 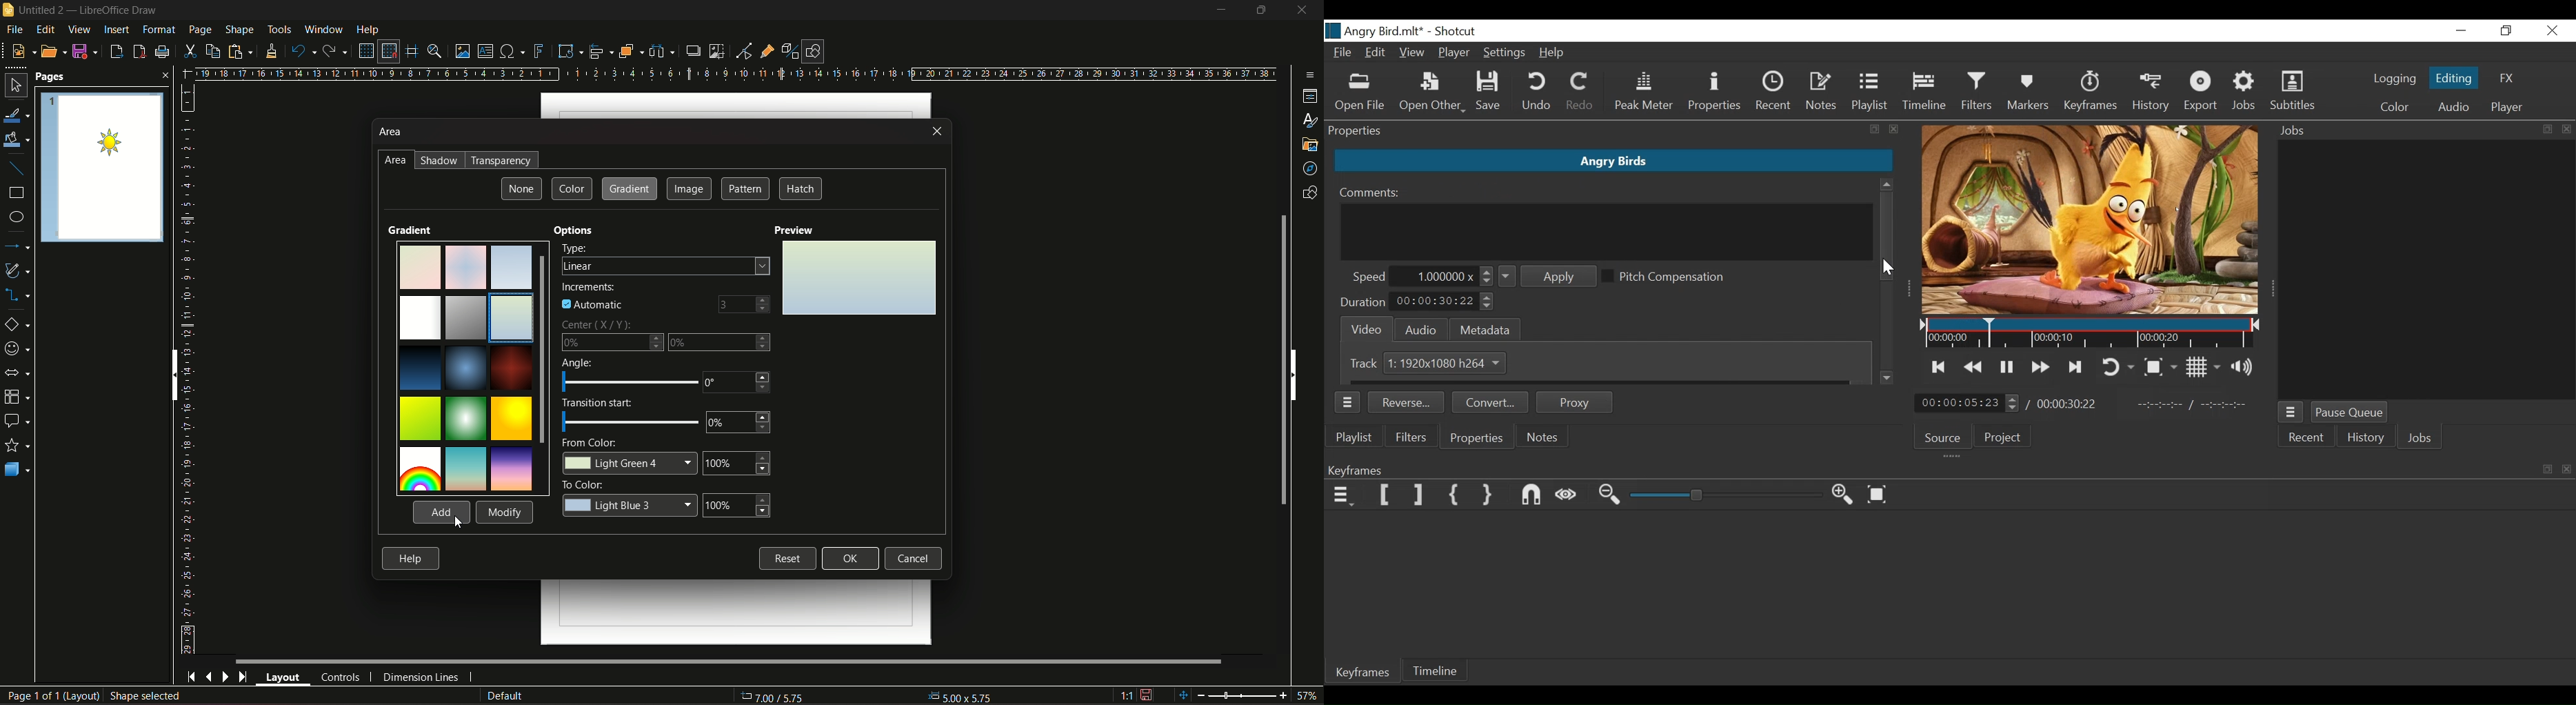 I want to click on Restore, so click(x=2507, y=31).